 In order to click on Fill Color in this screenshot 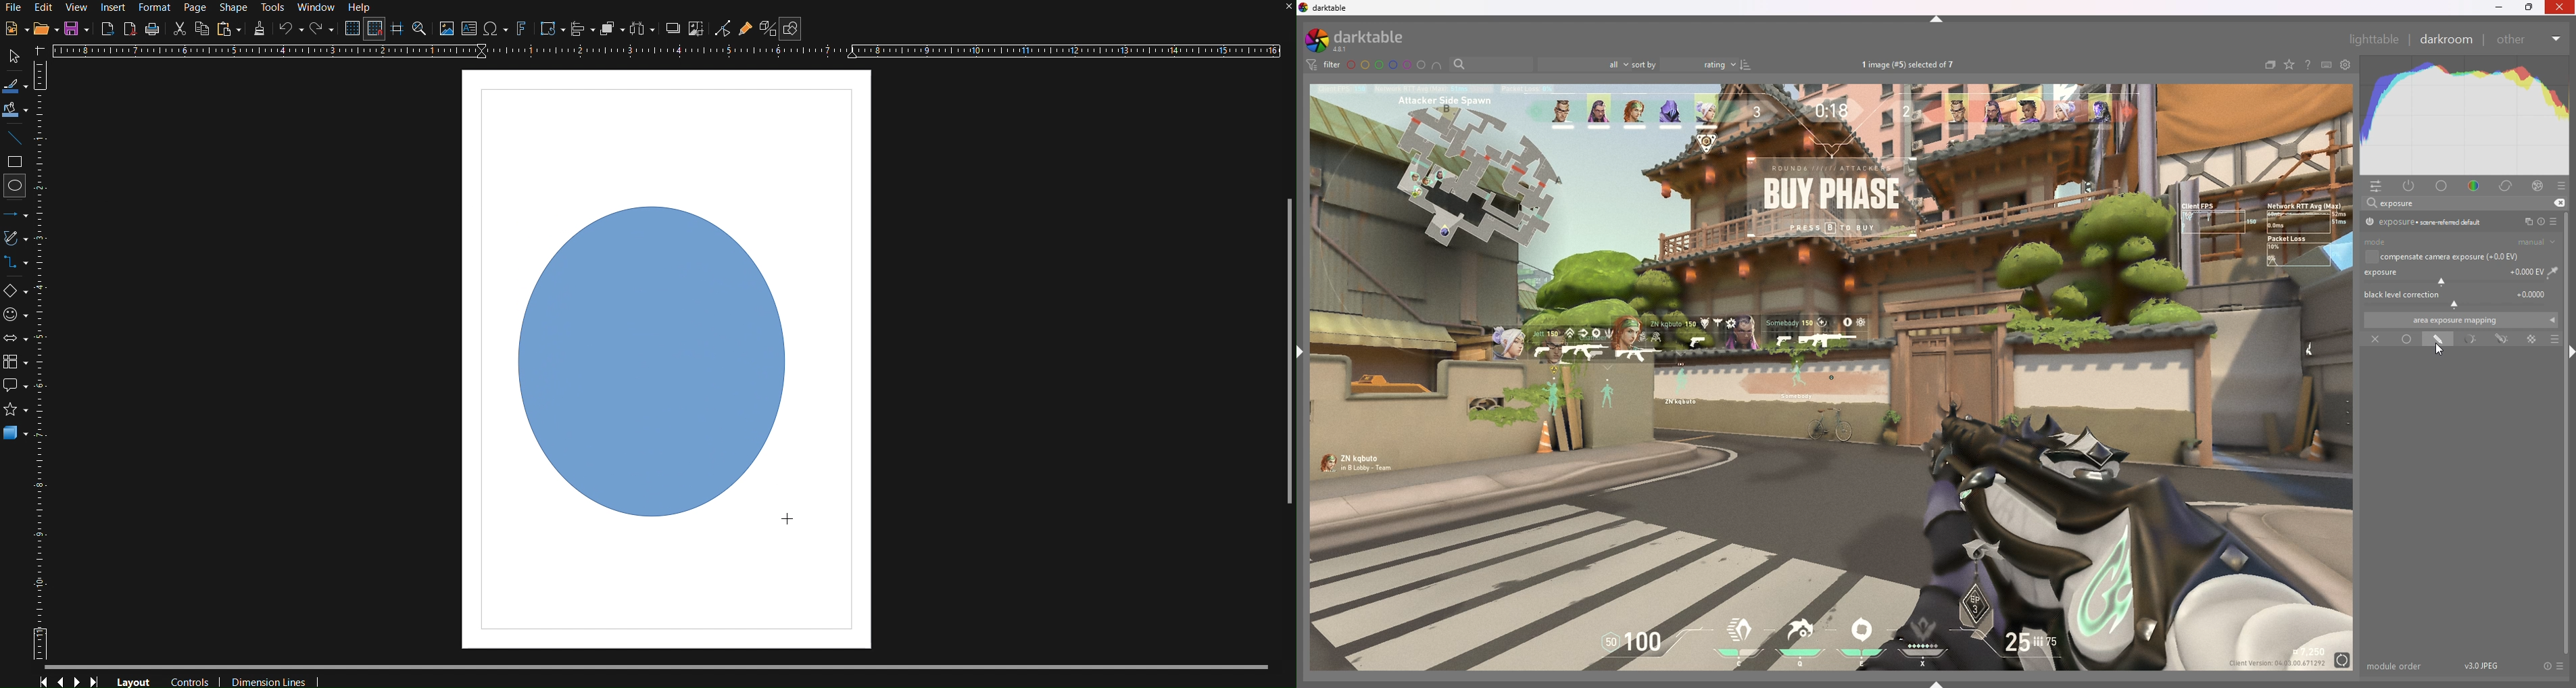, I will do `click(16, 111)`.